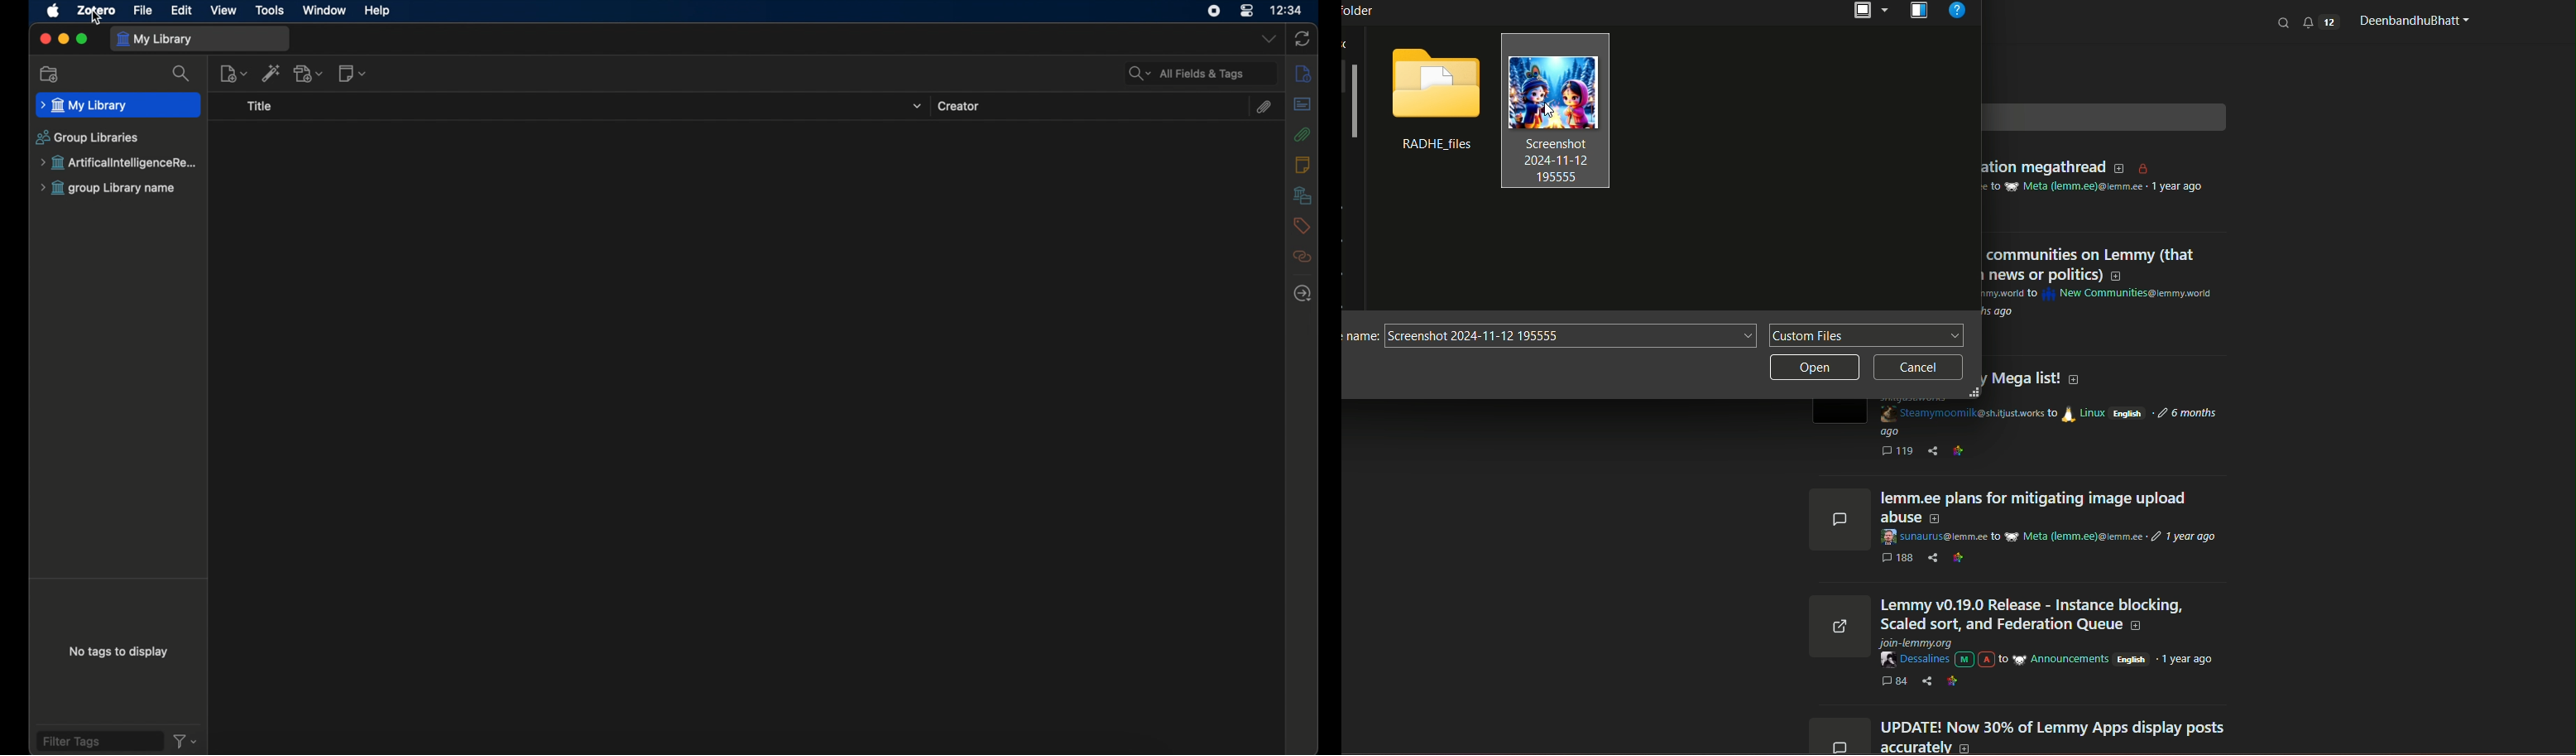 The image size is (2576, 756). I want to click on new note, so click(353, 73).